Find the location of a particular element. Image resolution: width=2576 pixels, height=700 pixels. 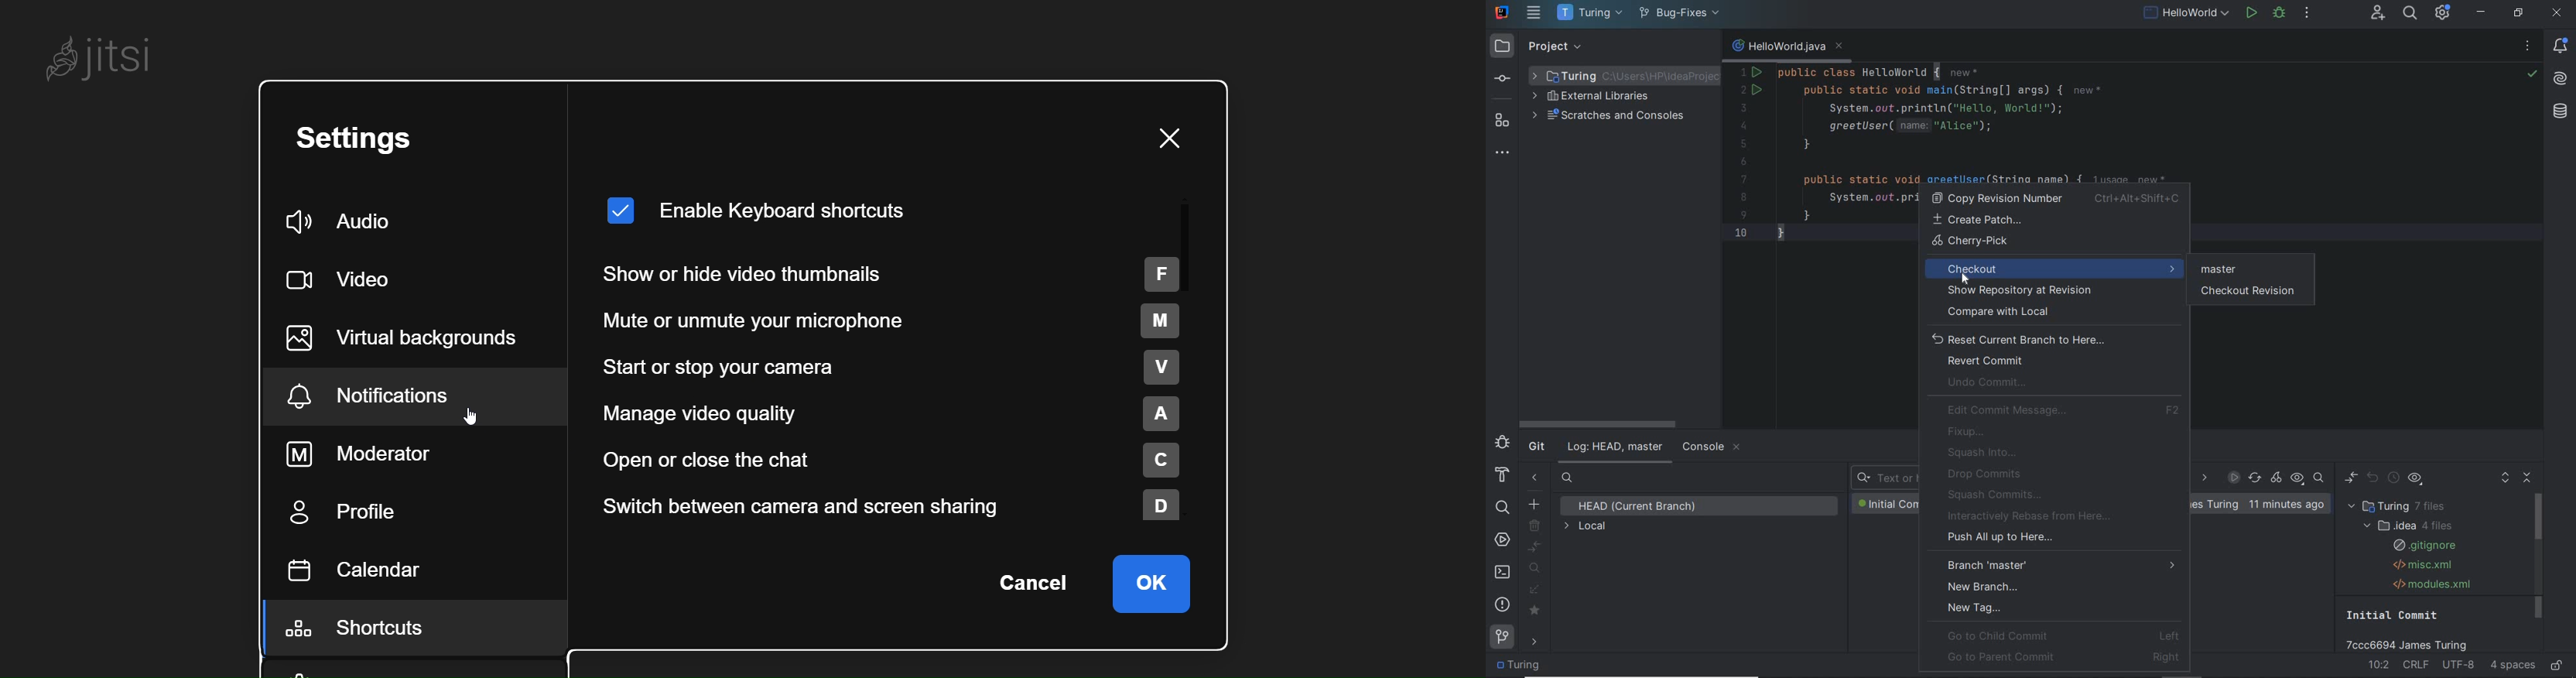

select opened file is located at coordinates (1619, 47).